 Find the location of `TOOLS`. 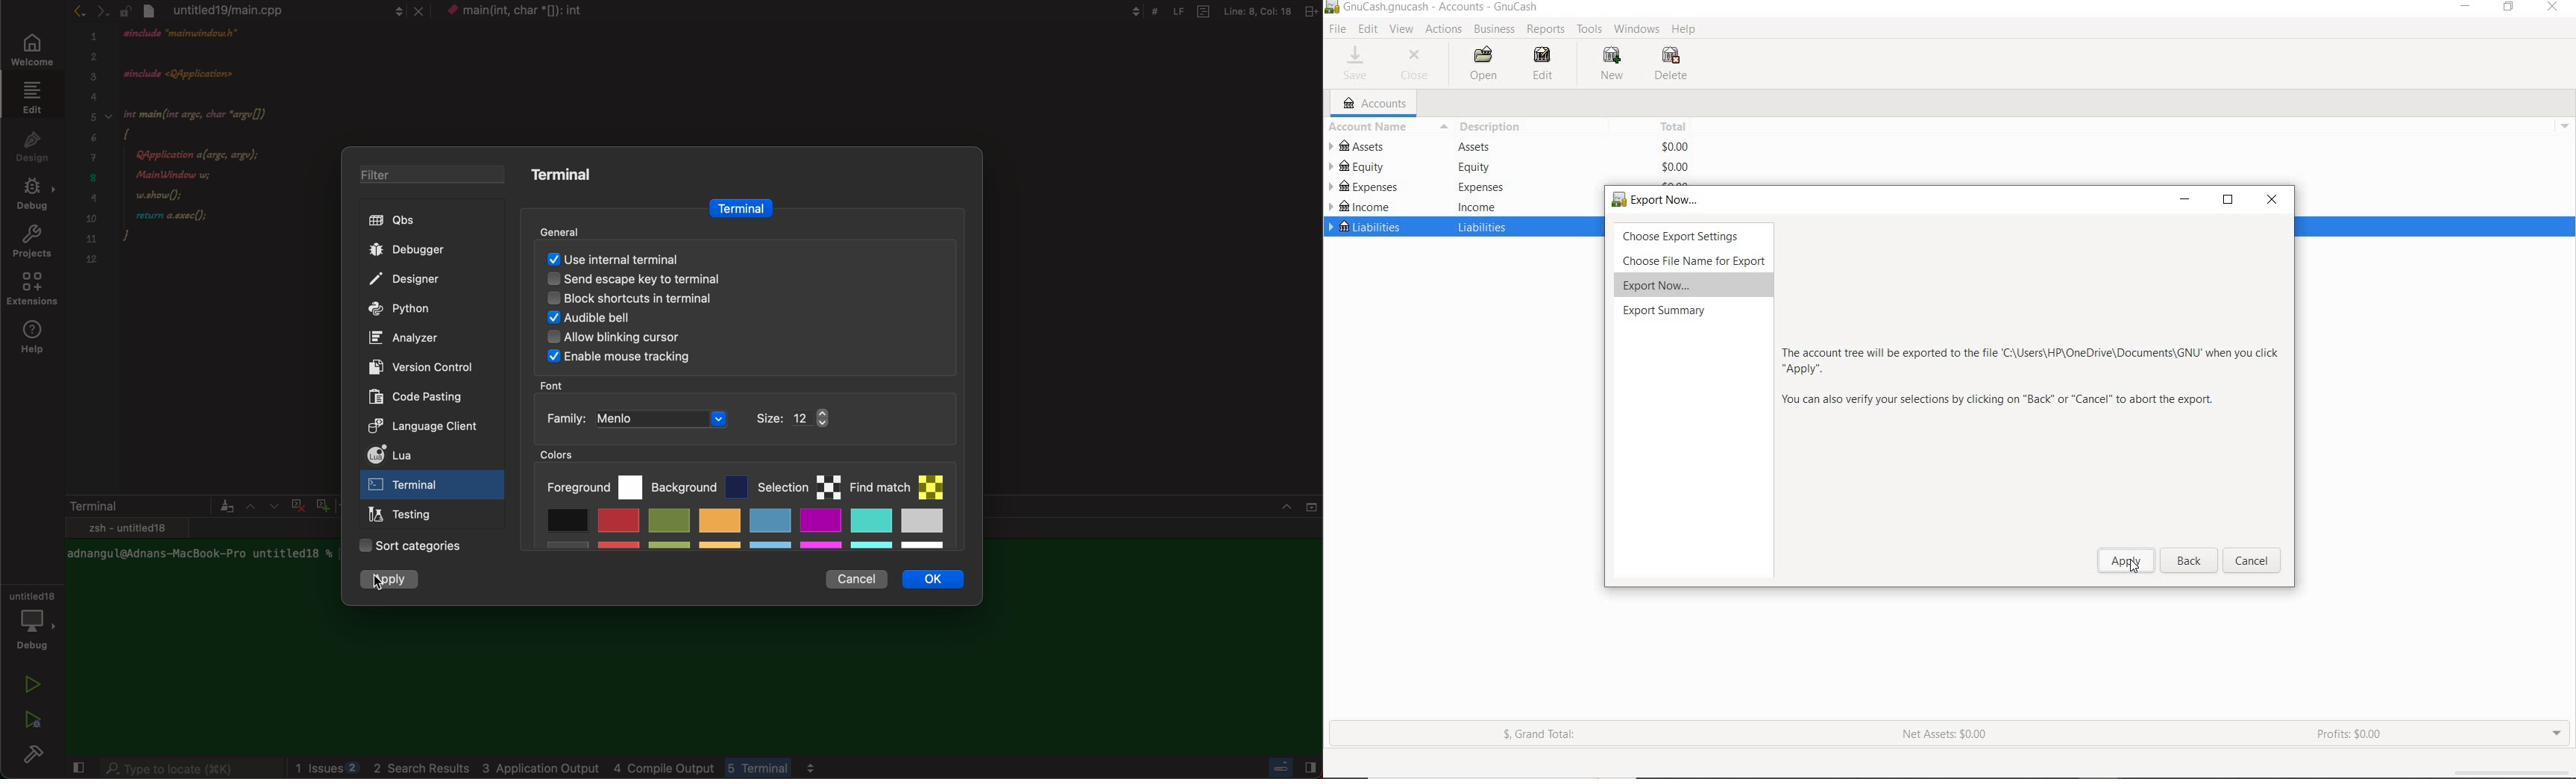

TOOLS is located at coordinates (1590, 30).